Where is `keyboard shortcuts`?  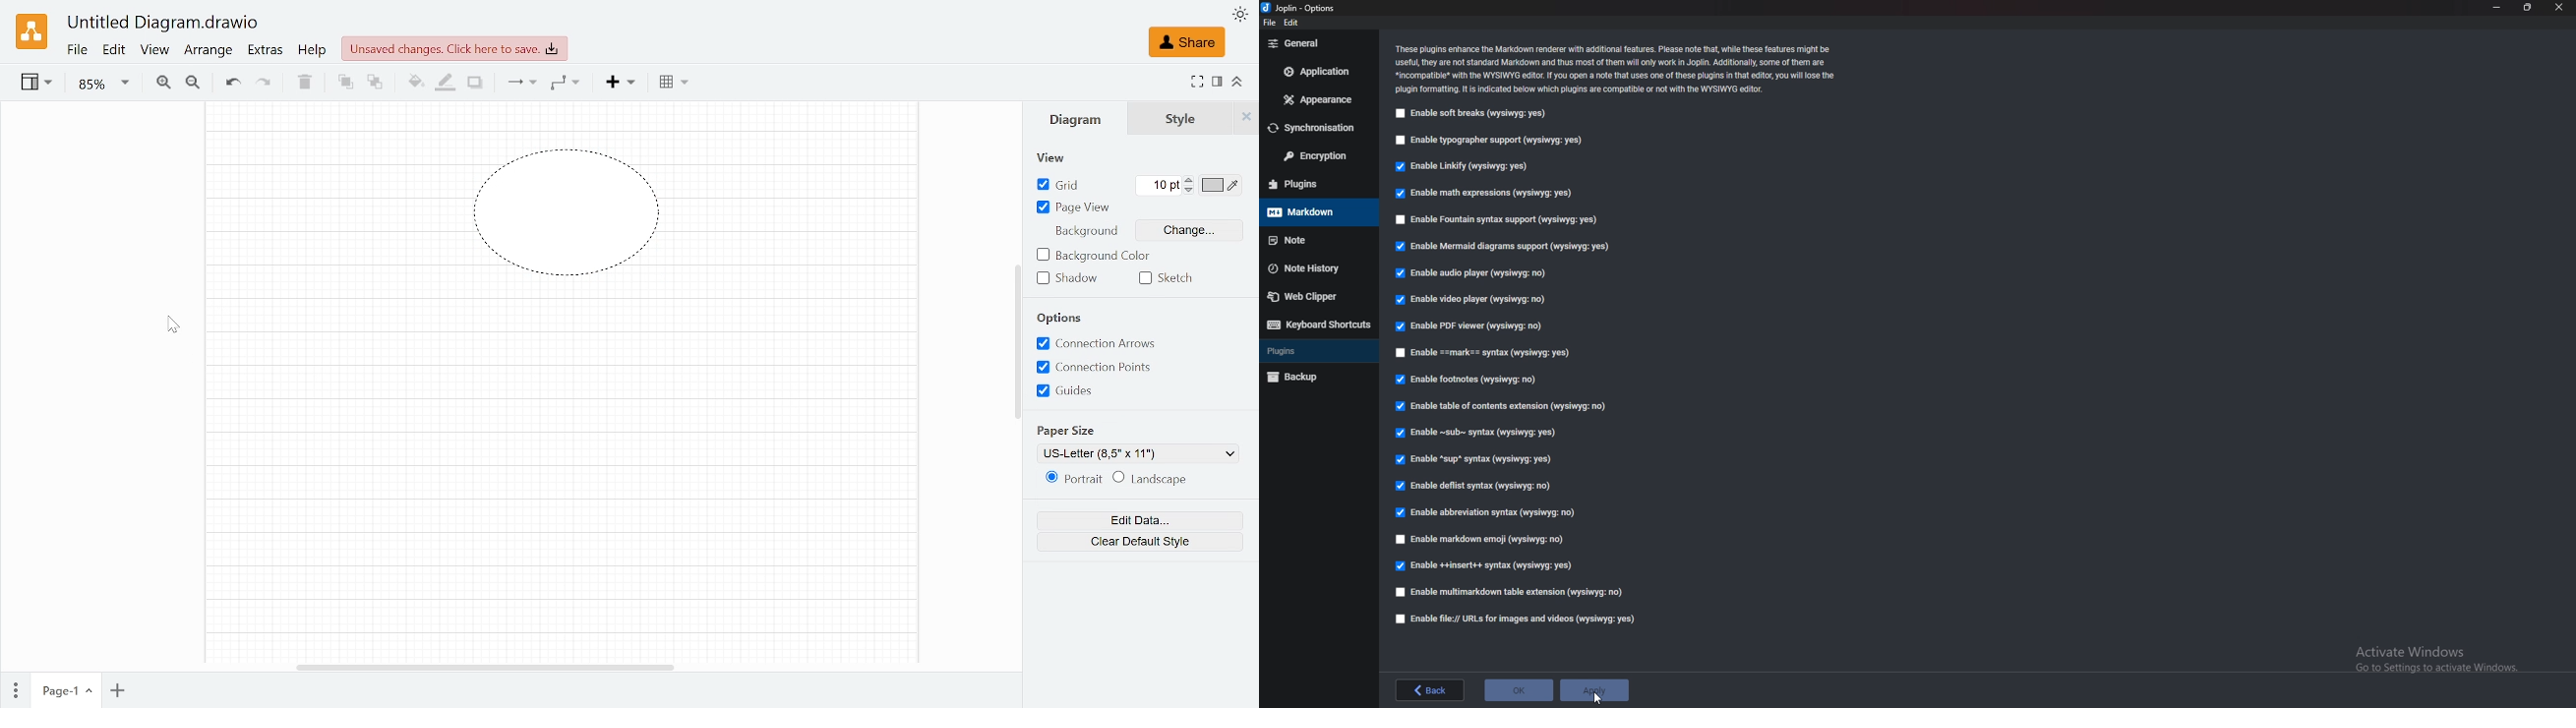
keyboard shortcuts is located at coordinates (1318, 324).